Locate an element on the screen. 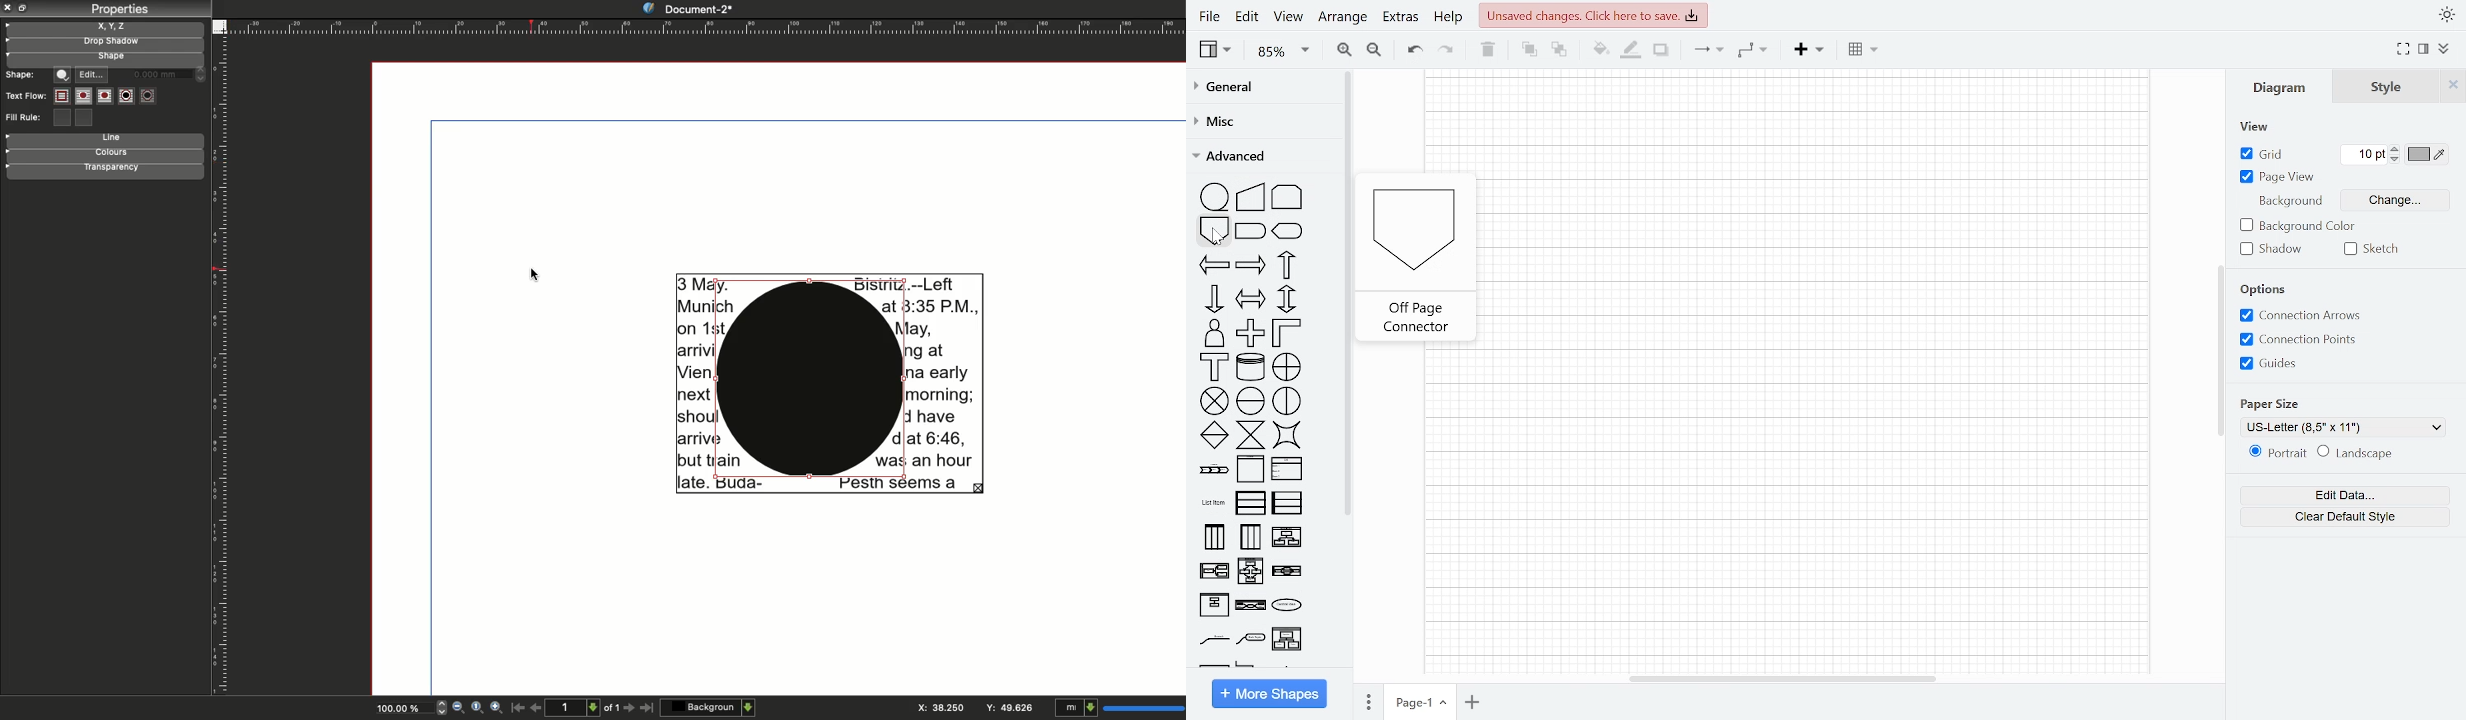 Image resolution: width=2492 pixels, height=728 pixels. Paper size is located at coordinates (2274, 404).